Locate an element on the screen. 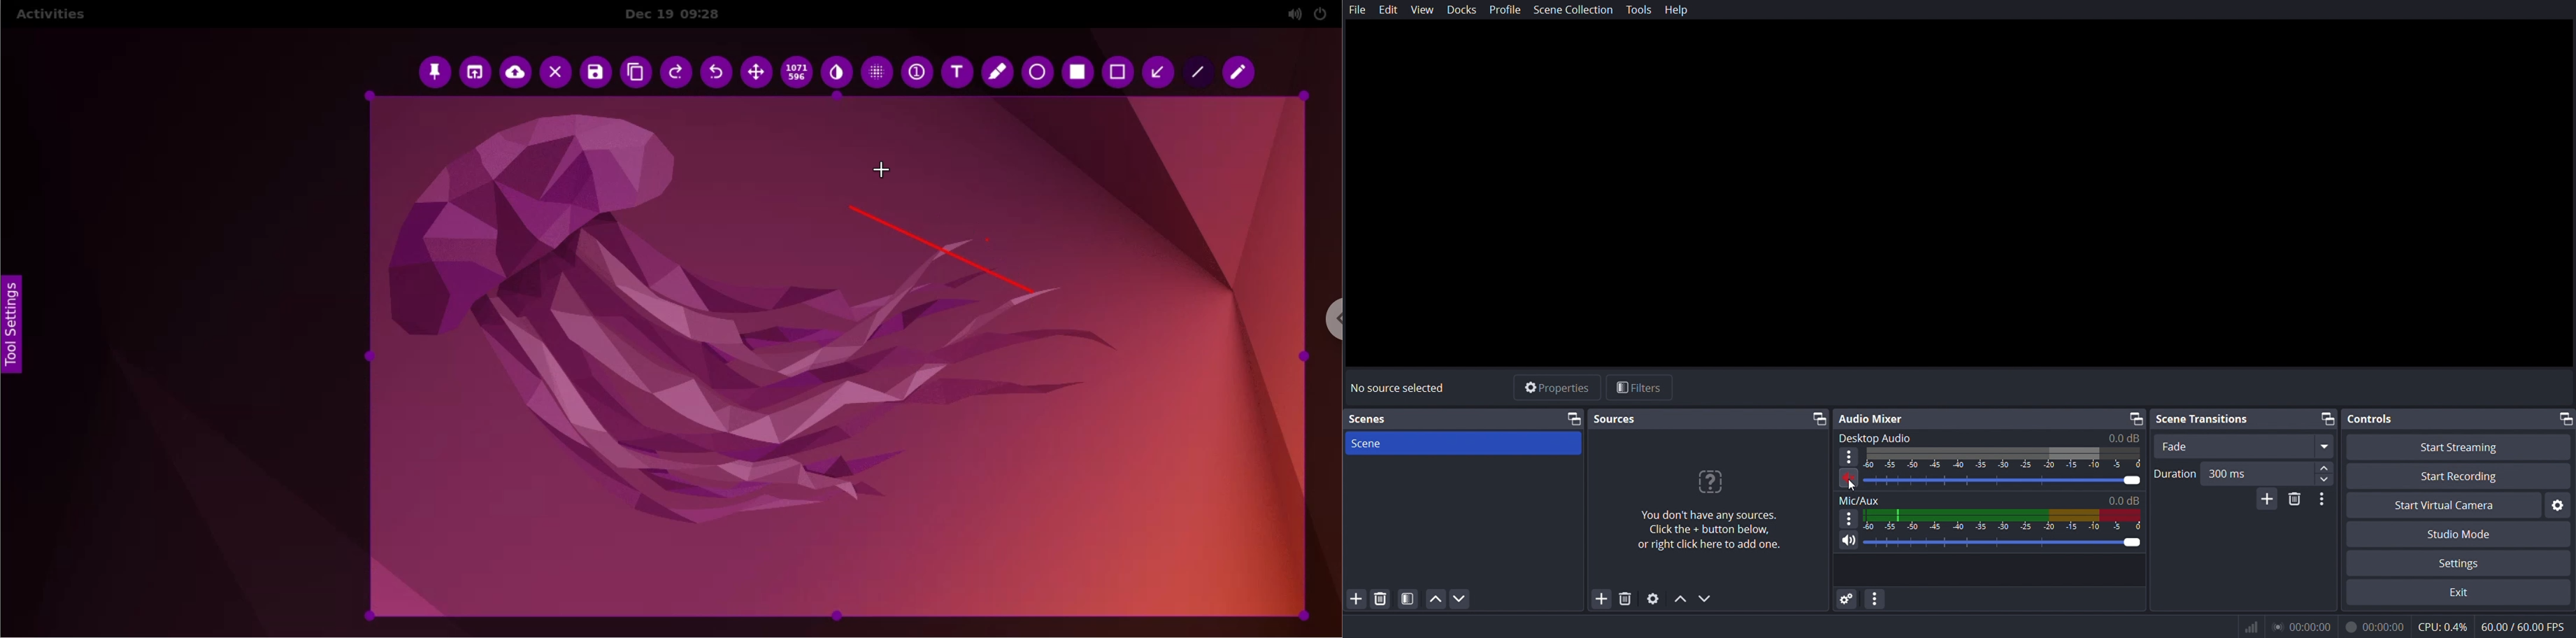 Image resolution: width=2576 pixels, height=644 pixels. start recording is located at coordinates (2461, 477).